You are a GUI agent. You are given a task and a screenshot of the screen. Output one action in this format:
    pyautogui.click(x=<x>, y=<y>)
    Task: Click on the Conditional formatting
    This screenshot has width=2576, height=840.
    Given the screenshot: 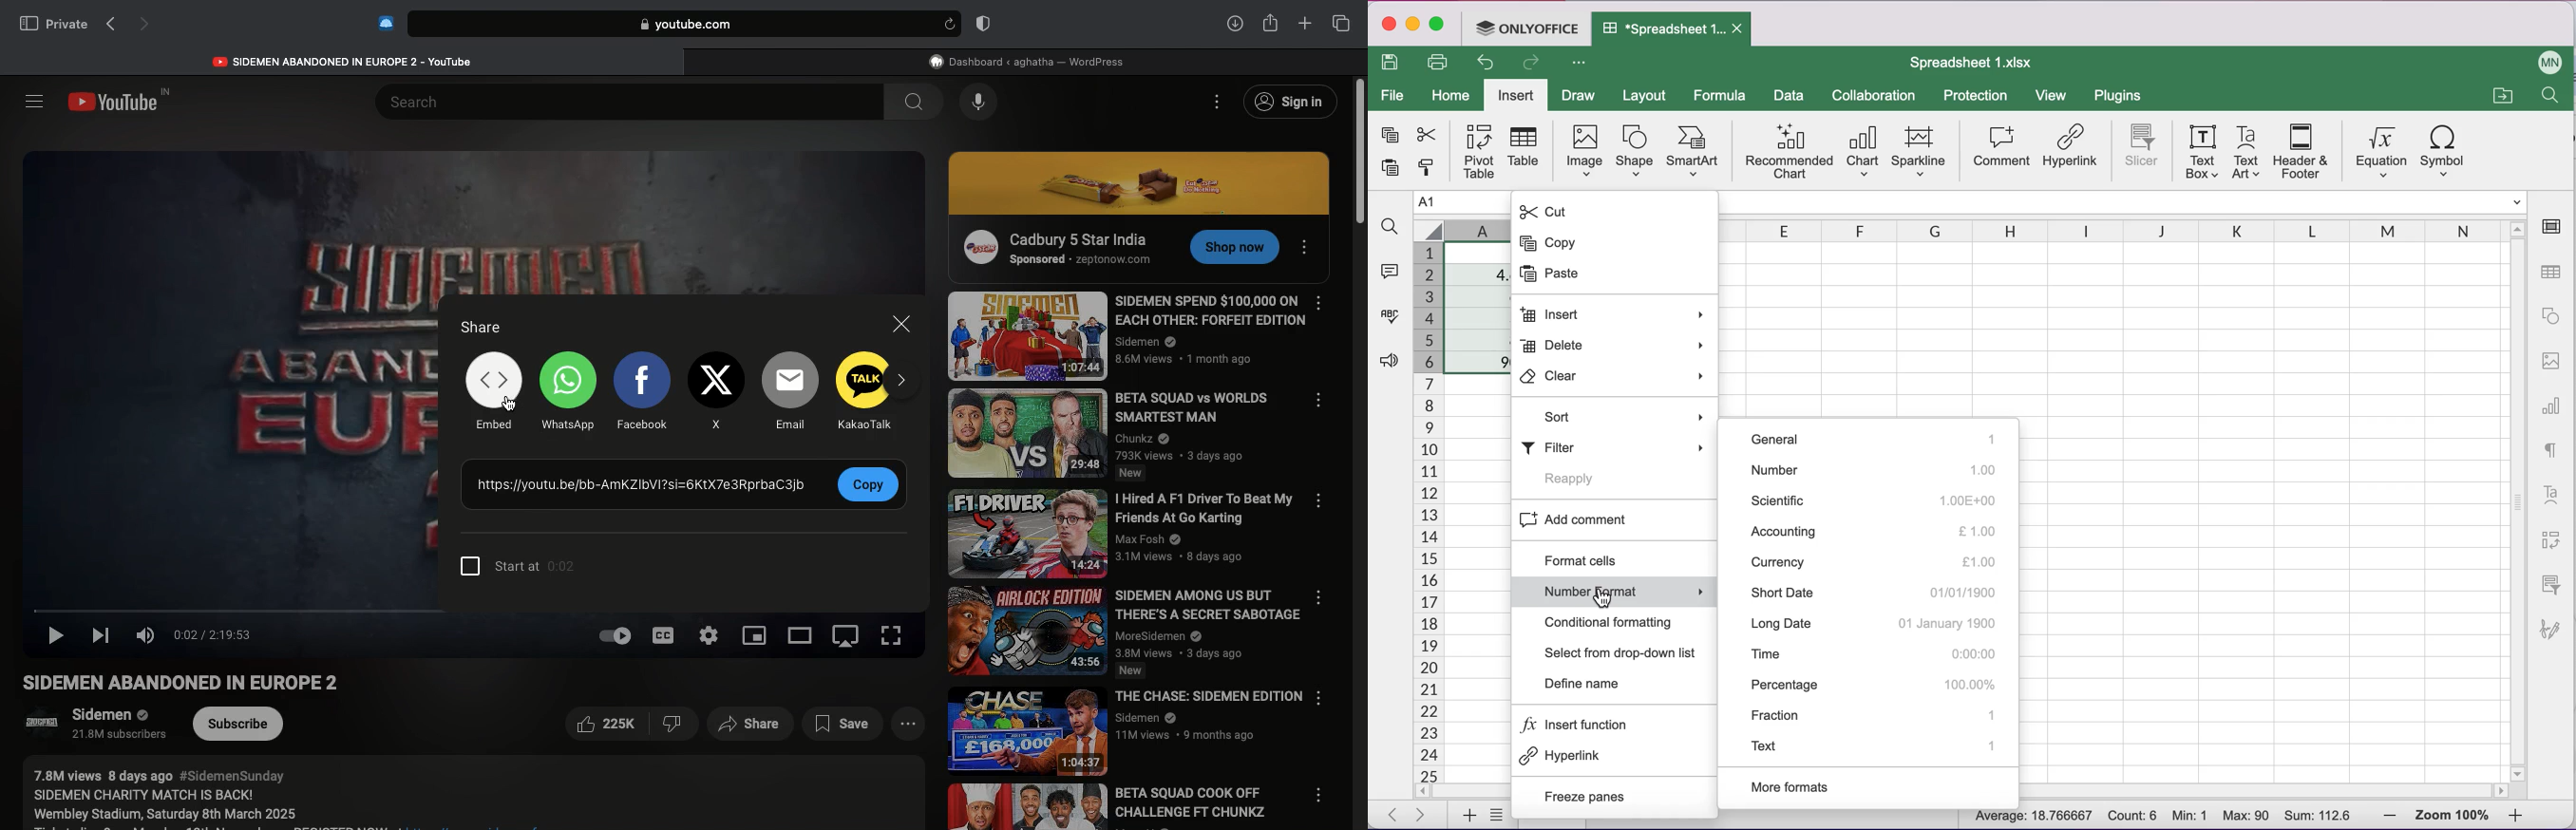 What is the action you would take?
    pyautogui.click(x=1620, y=622)
    